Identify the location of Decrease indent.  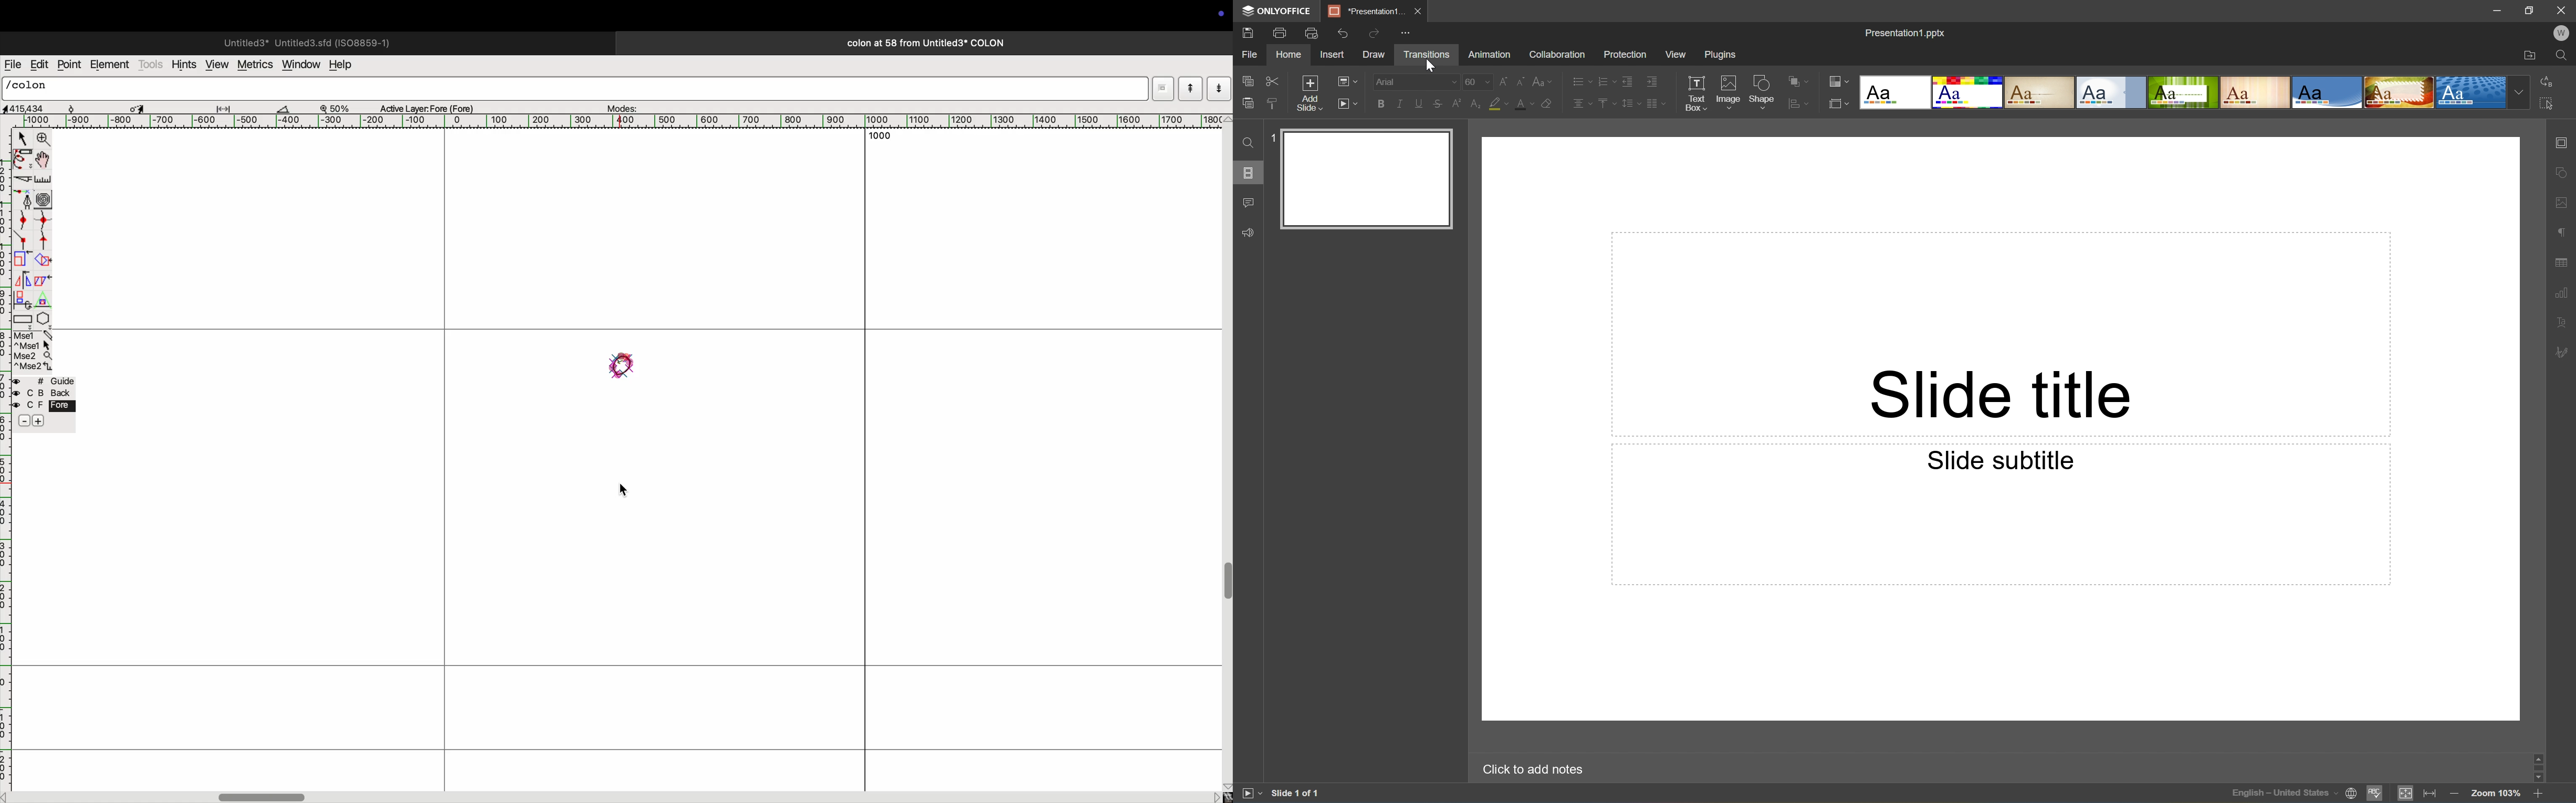
(1628, 81).